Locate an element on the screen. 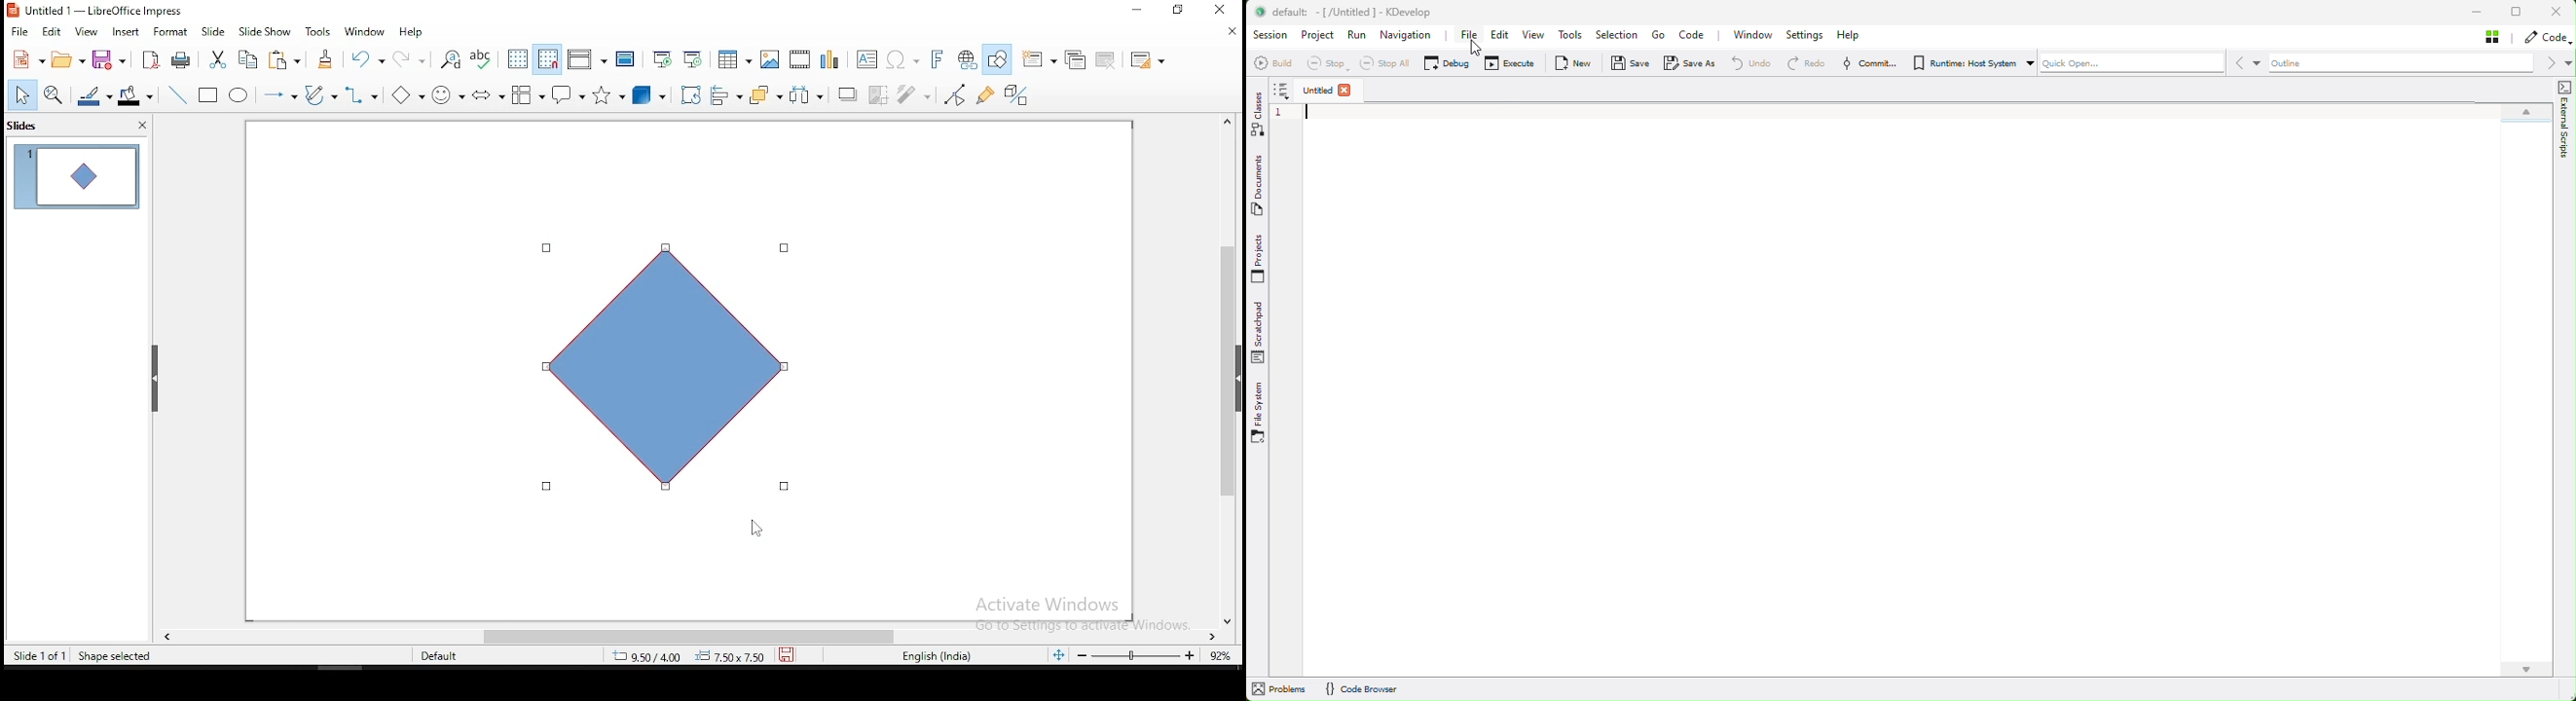  display views is located at coordinates (586, 58).